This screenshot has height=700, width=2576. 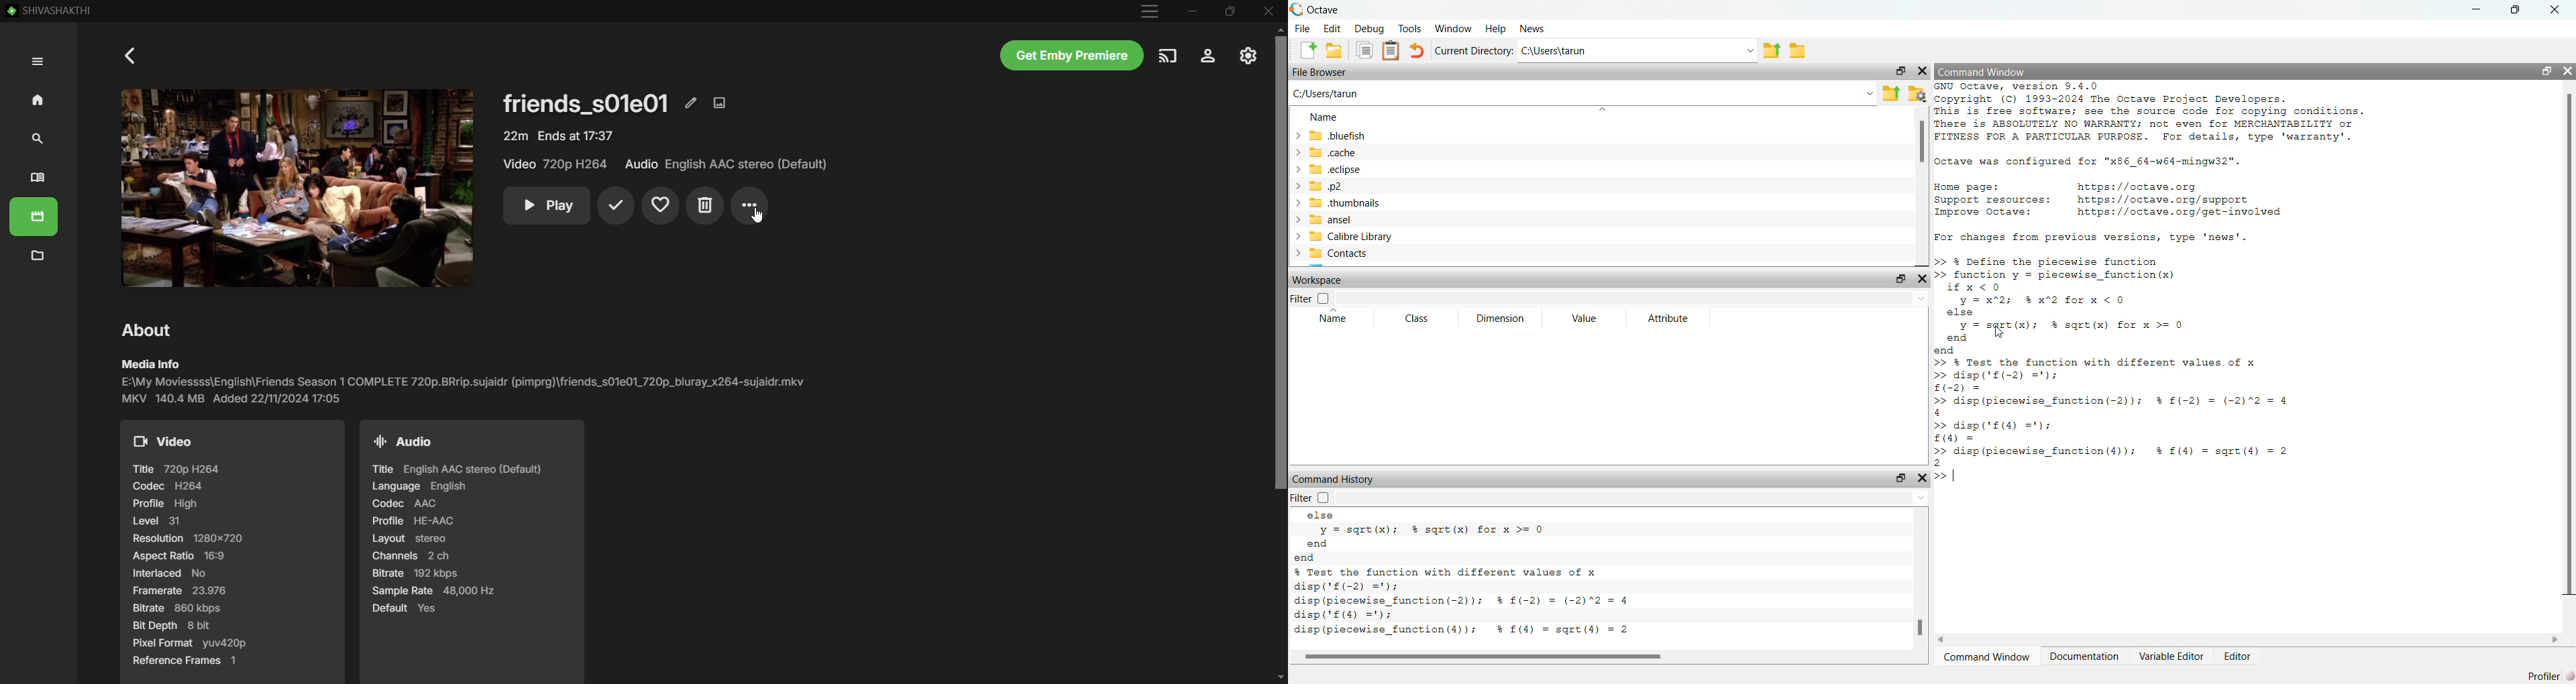 What do you see at coordinates (1150, 11) in the screenshot?
I see `` at bounding box center [1150, 11].